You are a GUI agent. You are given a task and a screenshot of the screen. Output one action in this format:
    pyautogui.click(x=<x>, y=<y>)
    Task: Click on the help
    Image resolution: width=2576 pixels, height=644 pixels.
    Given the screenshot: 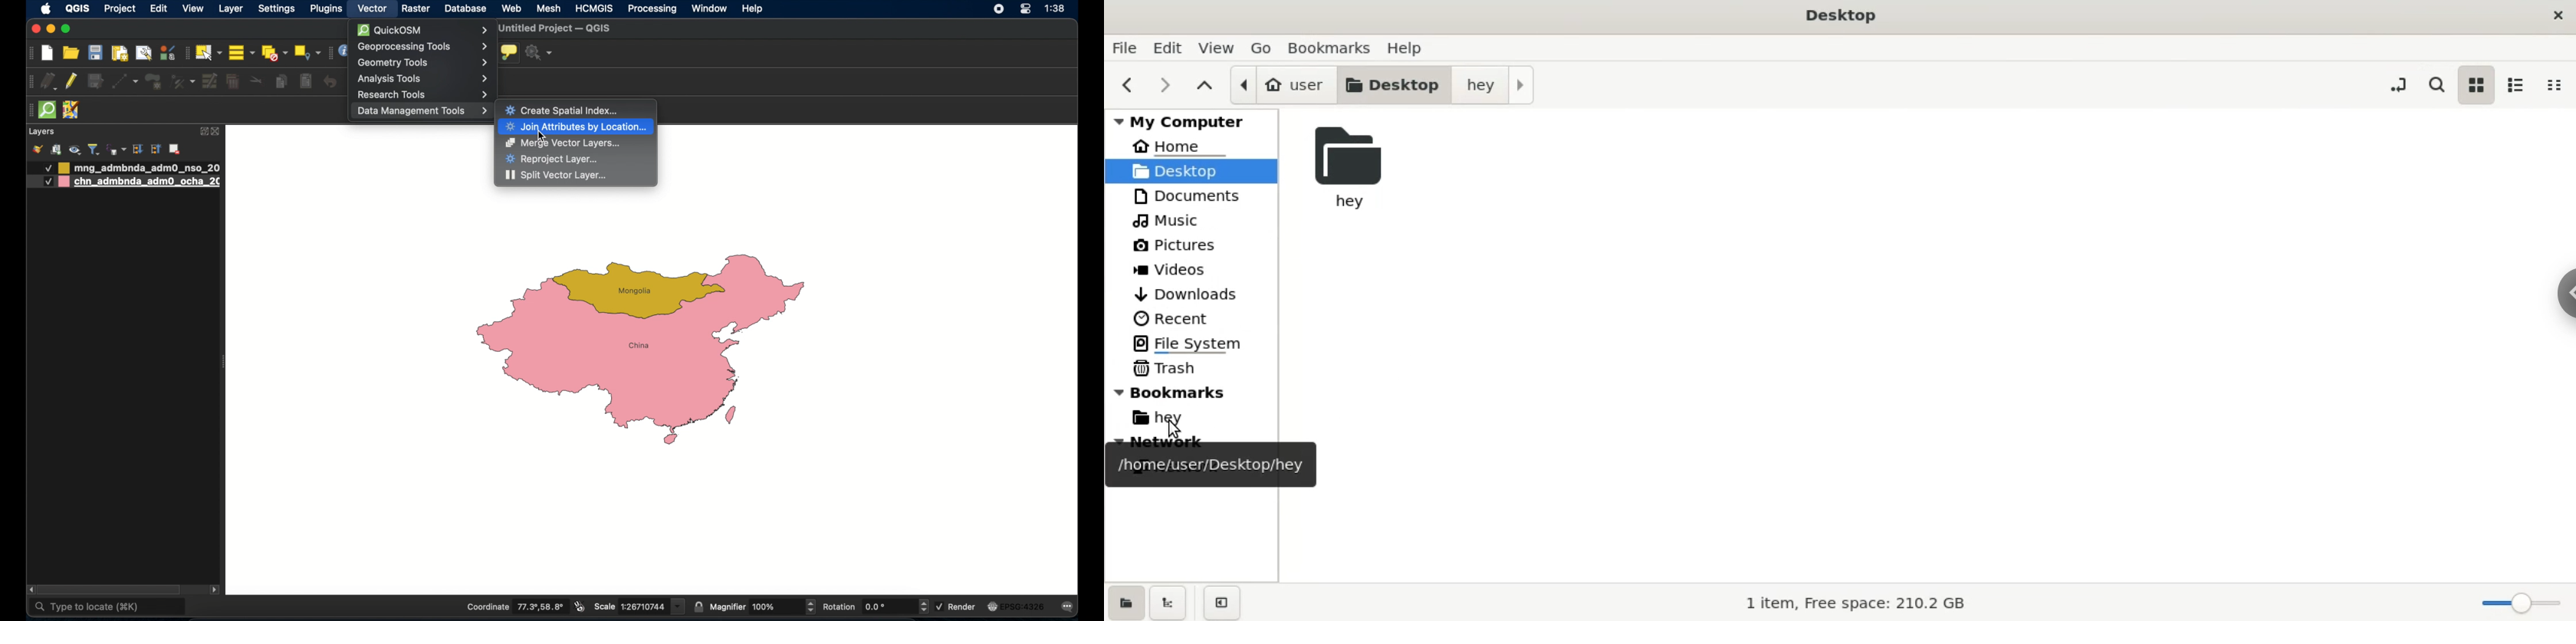 What is the action you would take?
    pyautogui.click(x=1414, y=48)
    